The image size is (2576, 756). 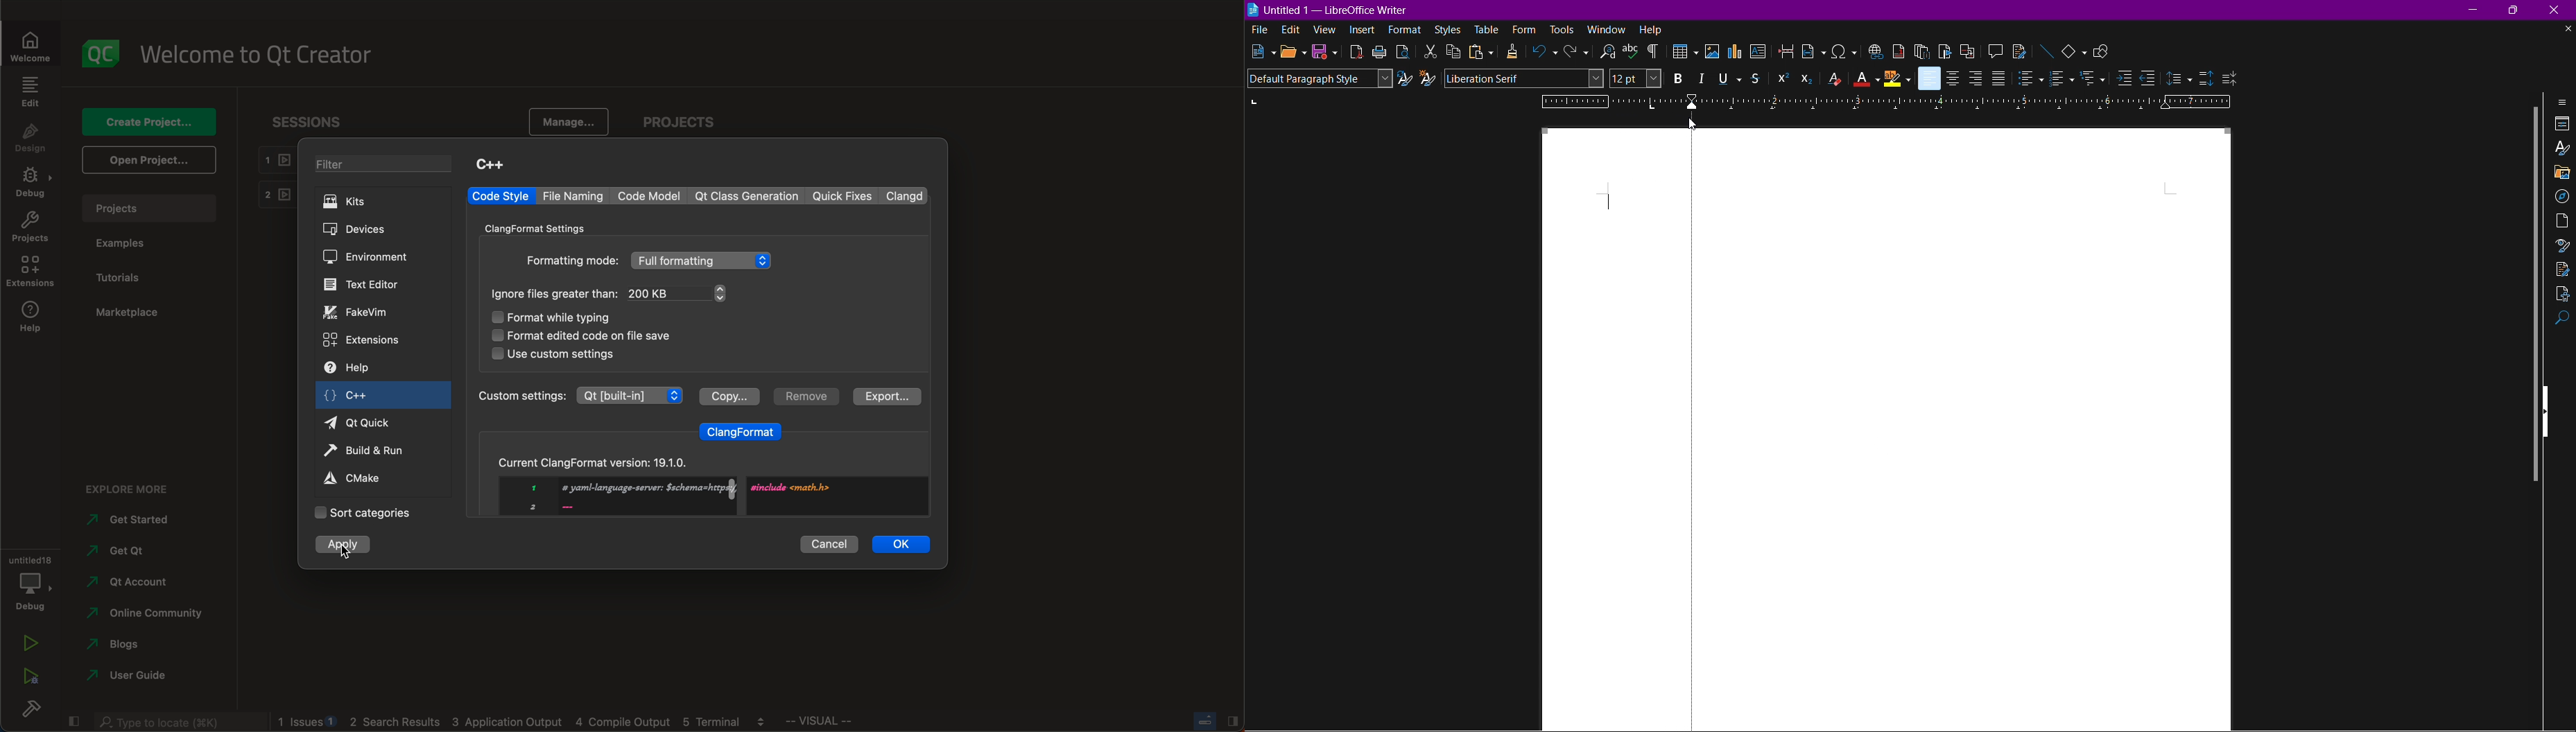 What do you see at coordinates (1293, 52) in the screenshot?
I see `Open` at bounding box center [1293, 52].